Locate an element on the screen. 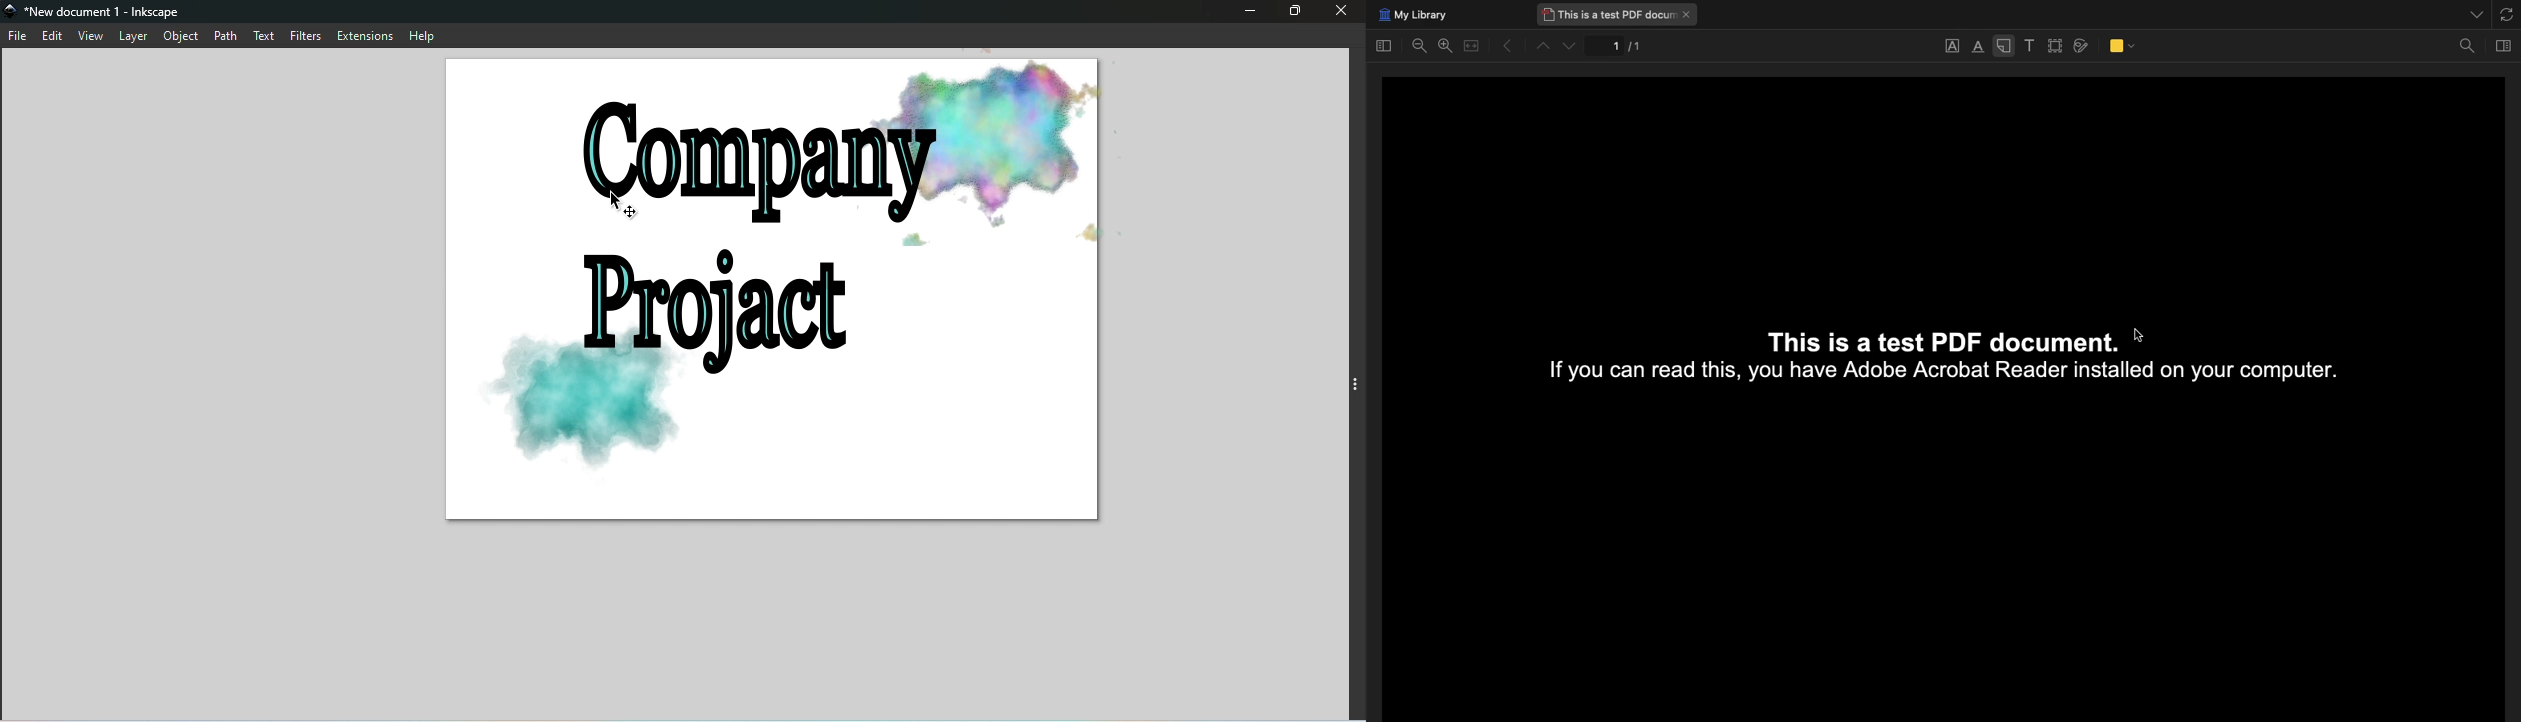 The width and height of the screenshot is (2548, 728). Find in document is located at coordinates (2467, 47).